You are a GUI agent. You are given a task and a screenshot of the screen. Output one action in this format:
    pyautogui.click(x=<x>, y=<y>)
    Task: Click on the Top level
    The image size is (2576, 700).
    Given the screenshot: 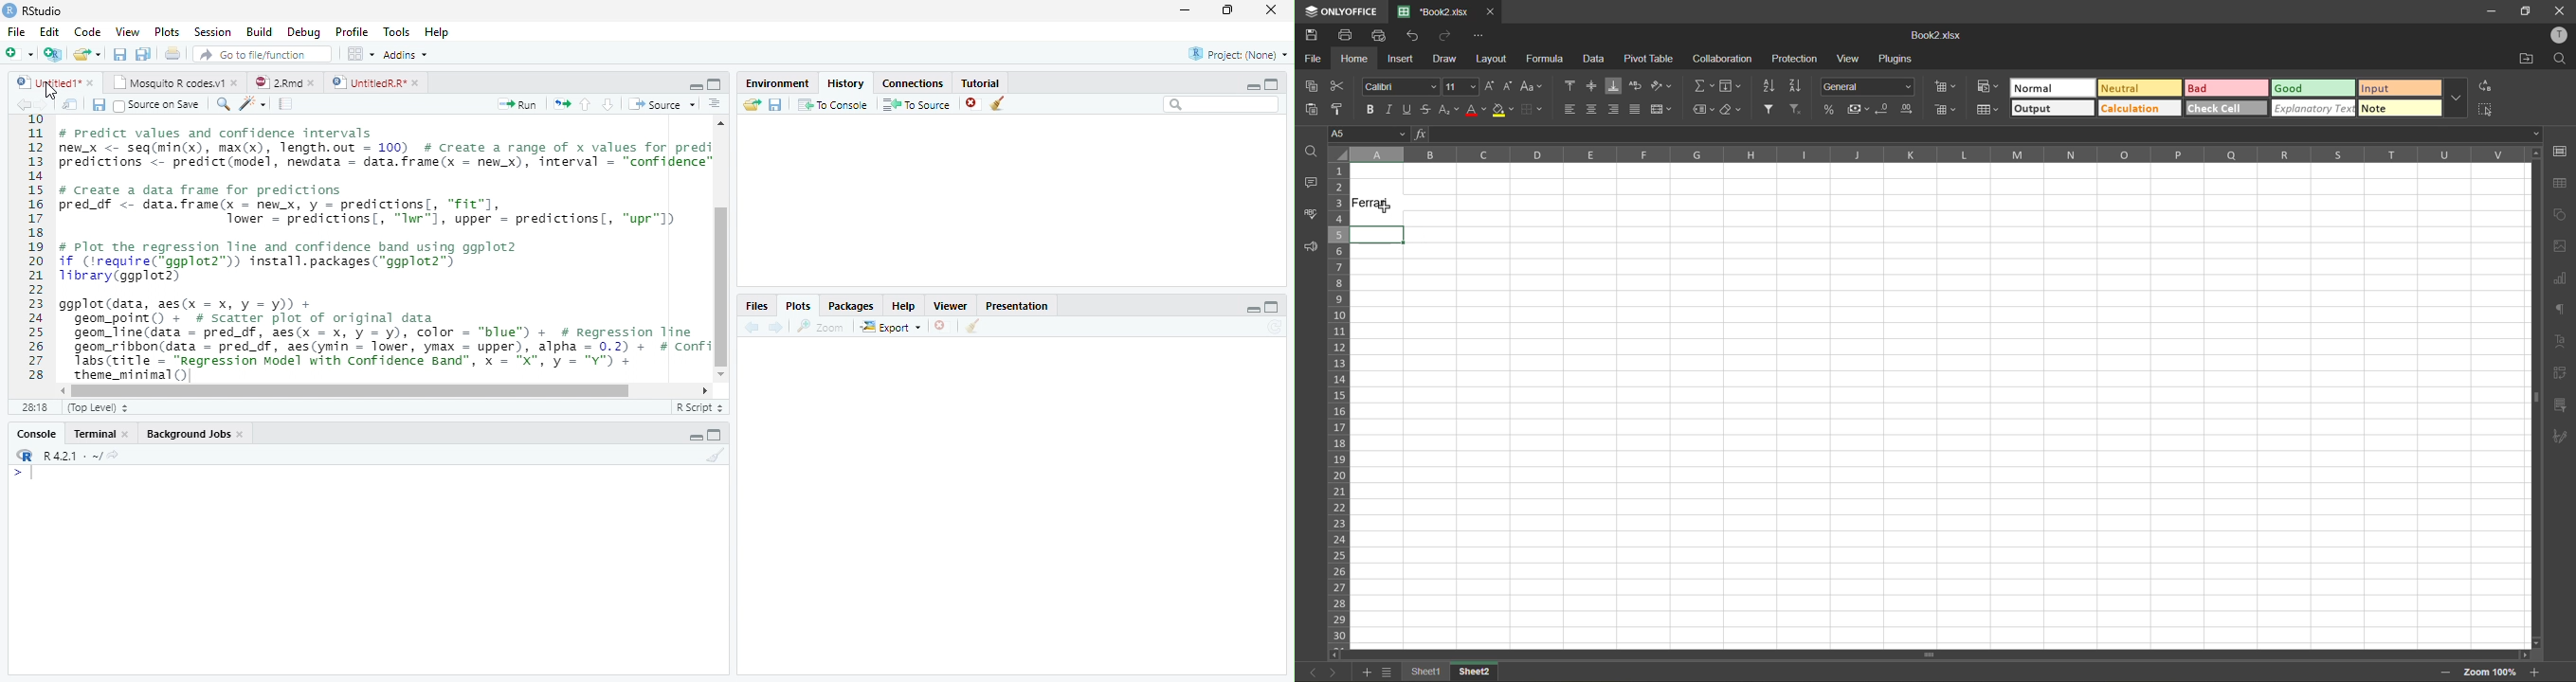 What is the action you would take?
    pyautogui.click(x=97, y=409)
    